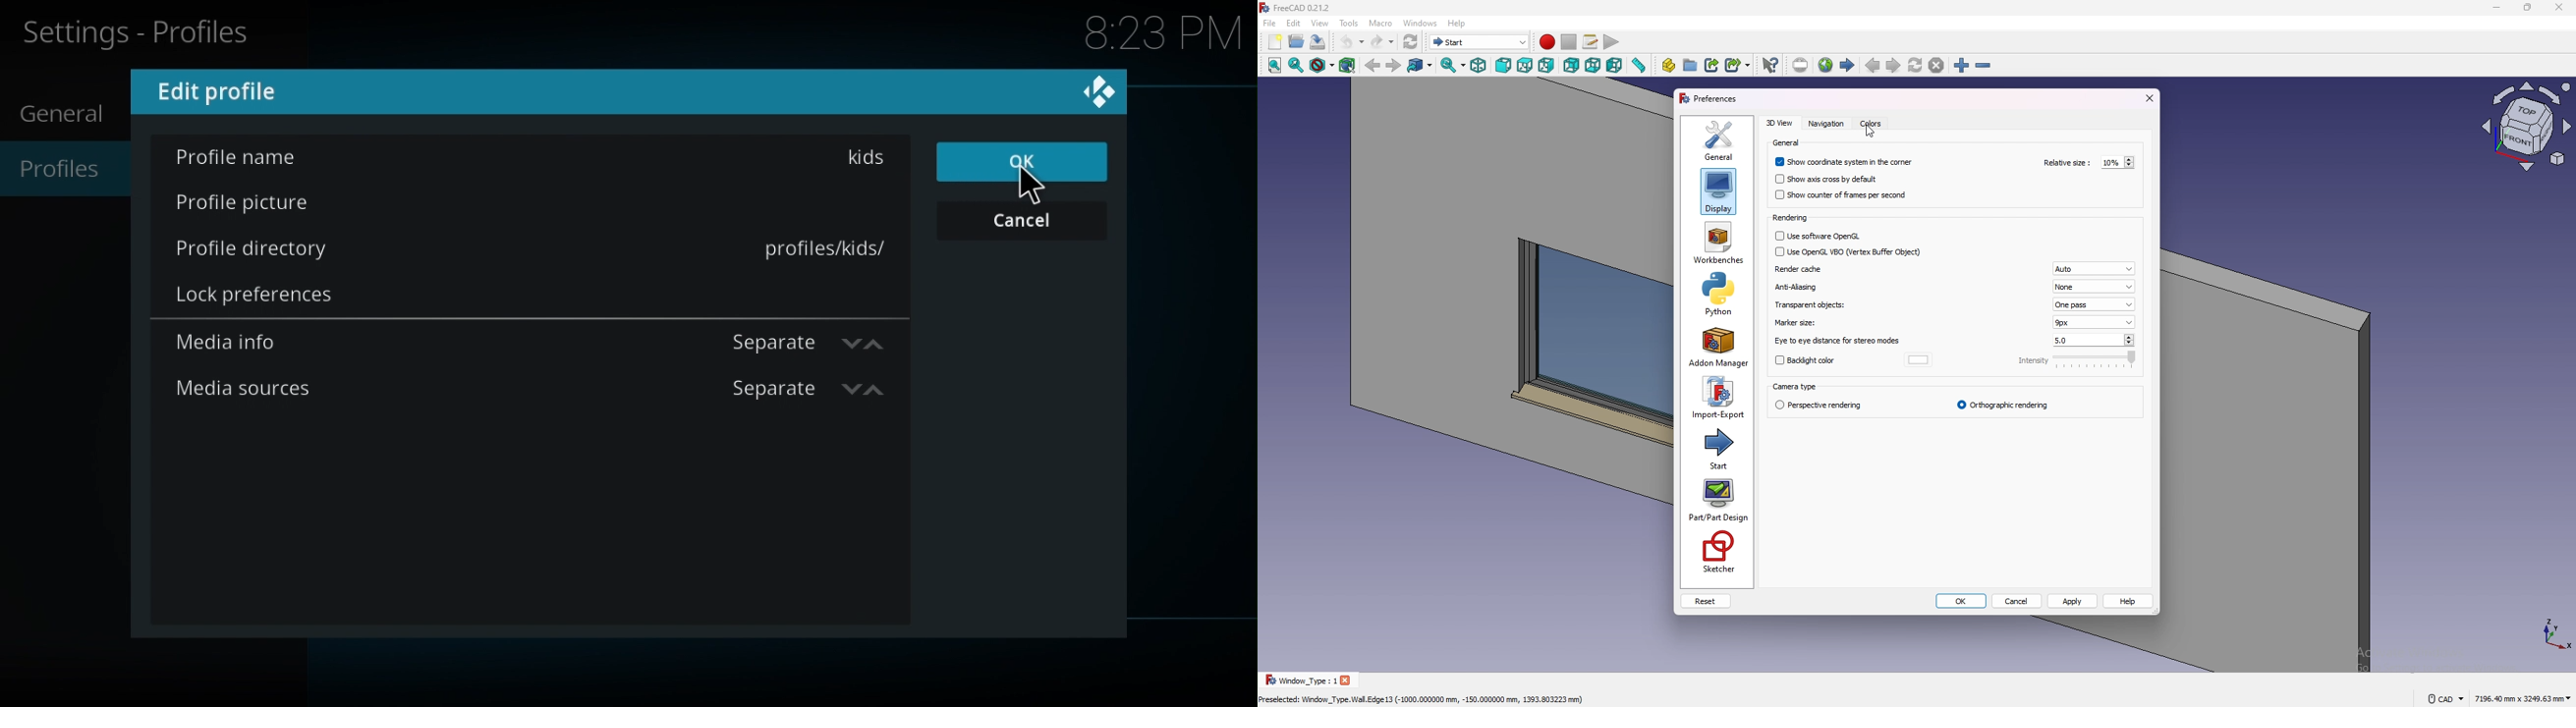 The height and width of the screenshot is (728, 2576). I want to click on top, so click(1525, 66).